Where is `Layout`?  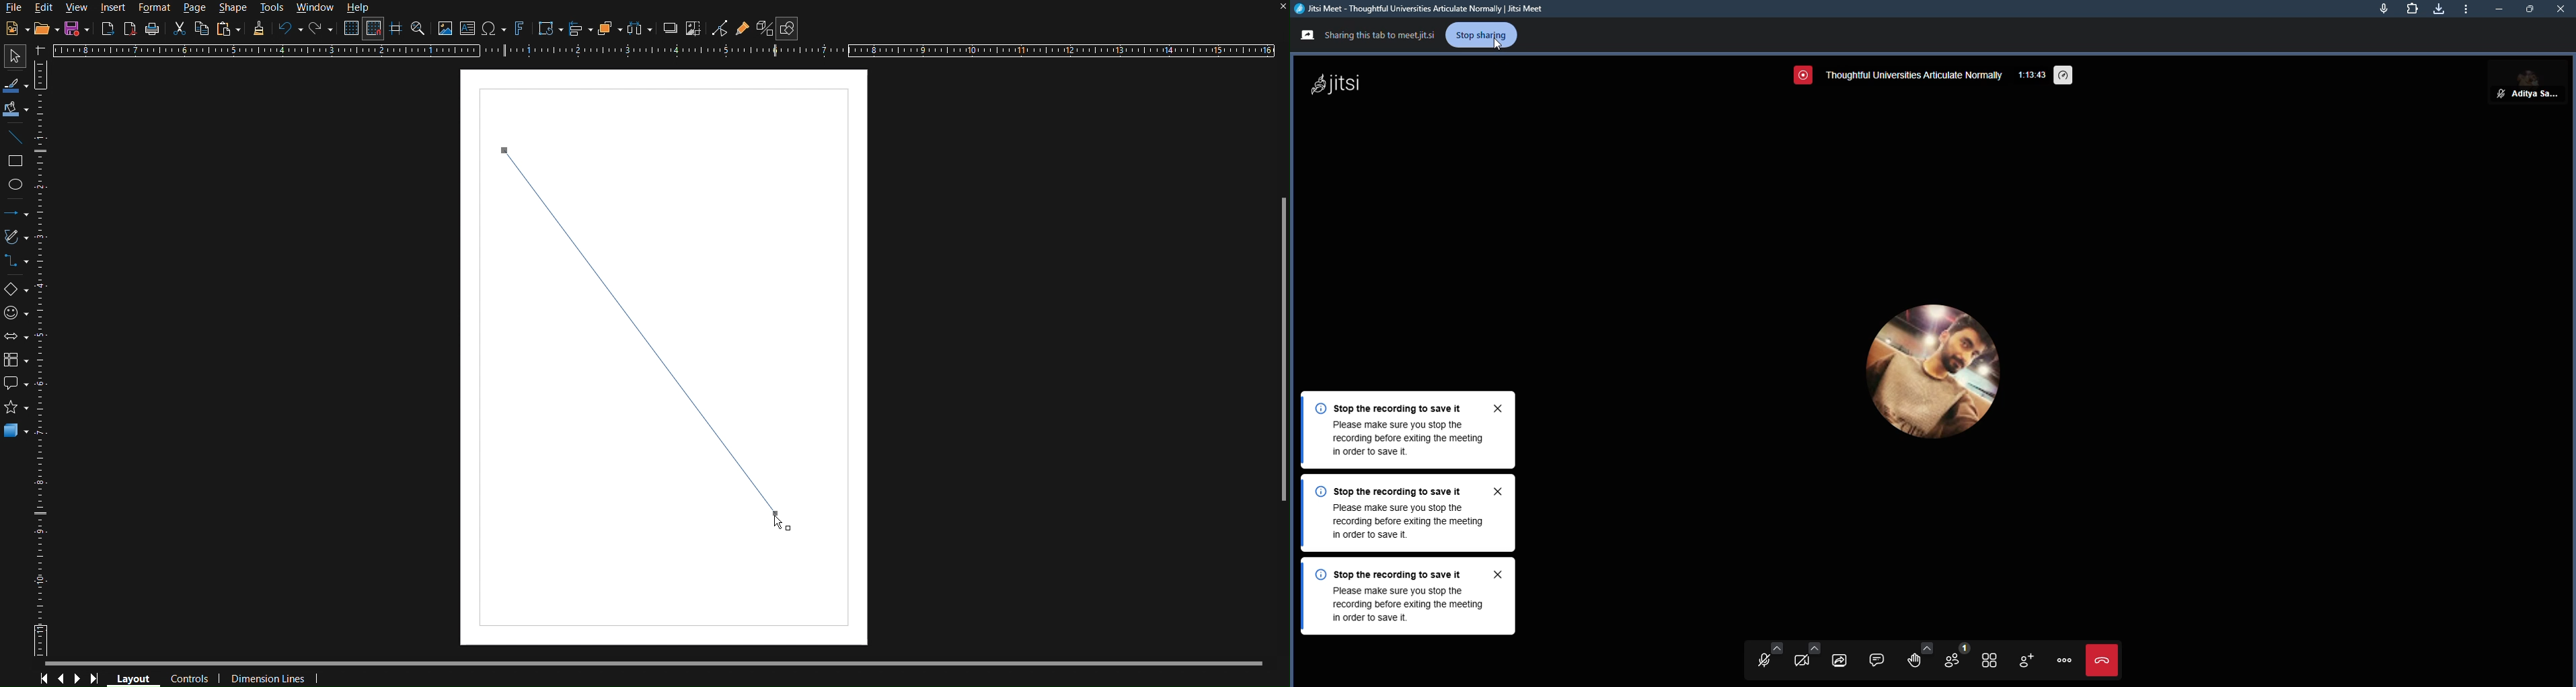 Layout is located at coordinates (135, 678).